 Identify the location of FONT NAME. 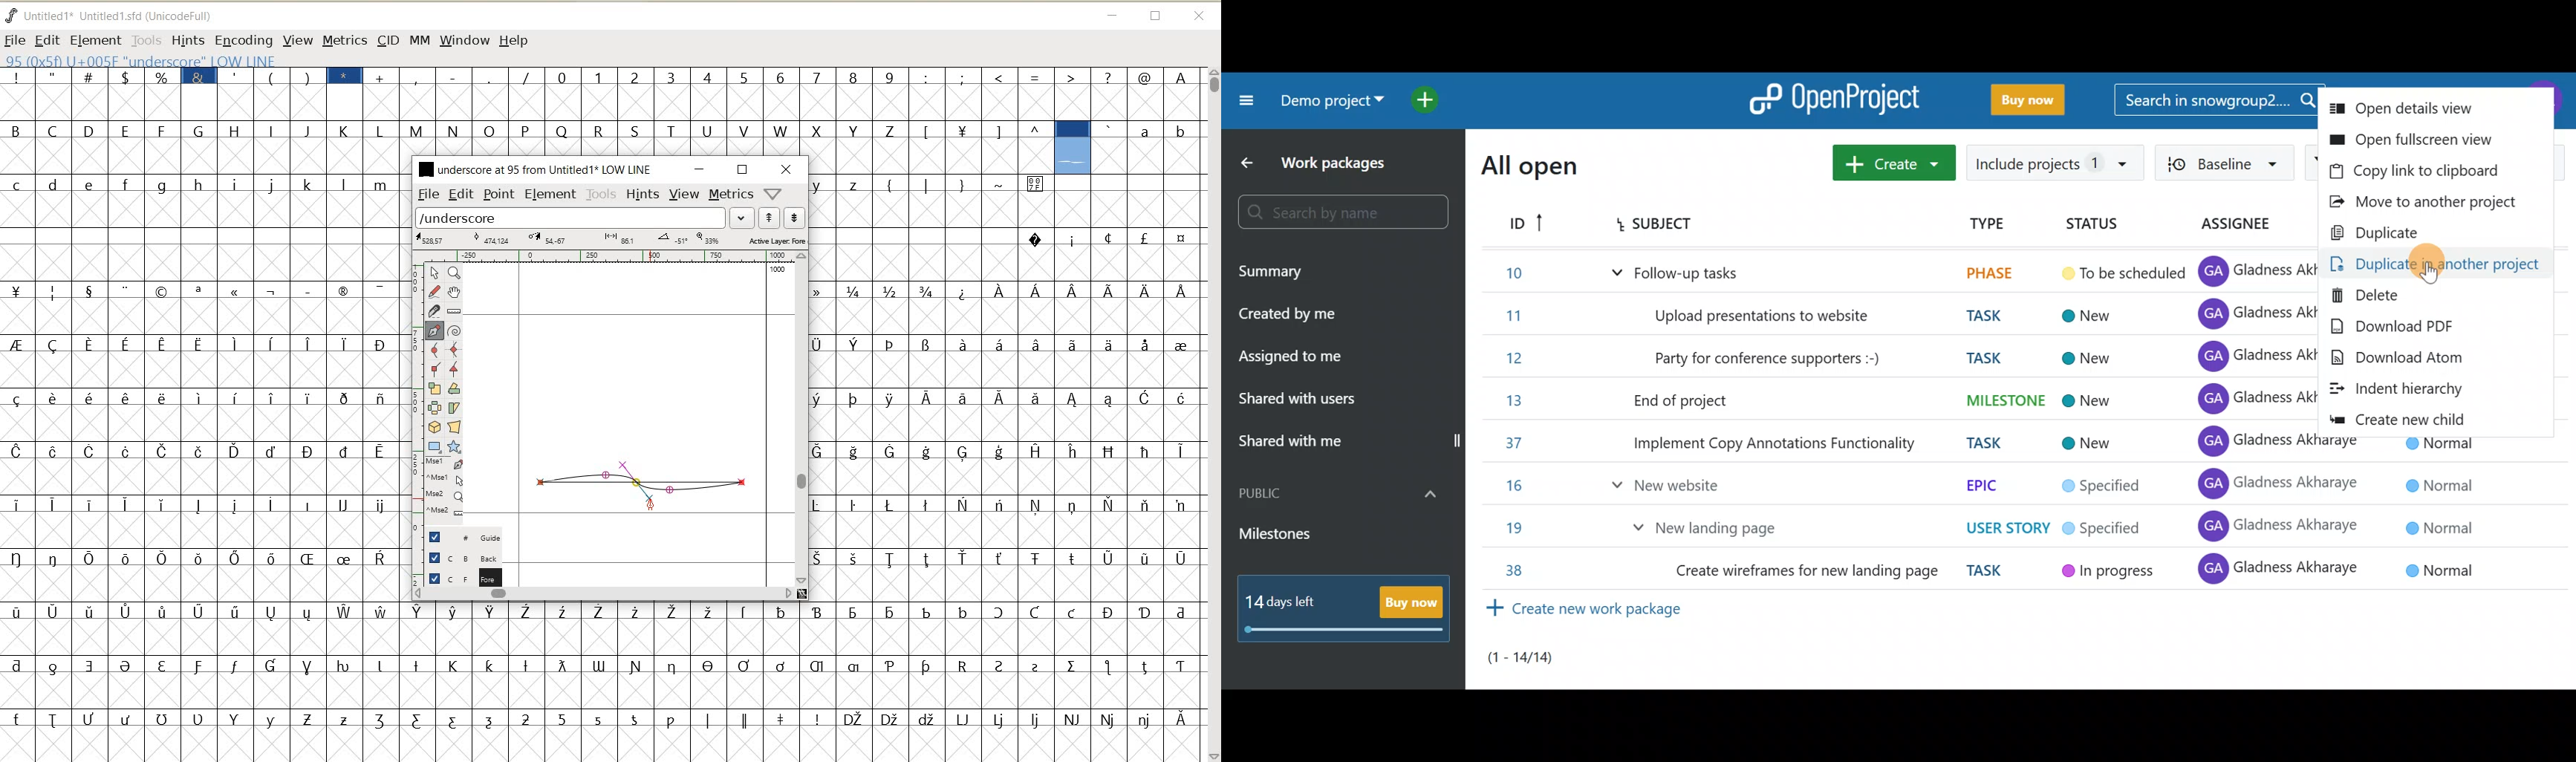
(533, 169).